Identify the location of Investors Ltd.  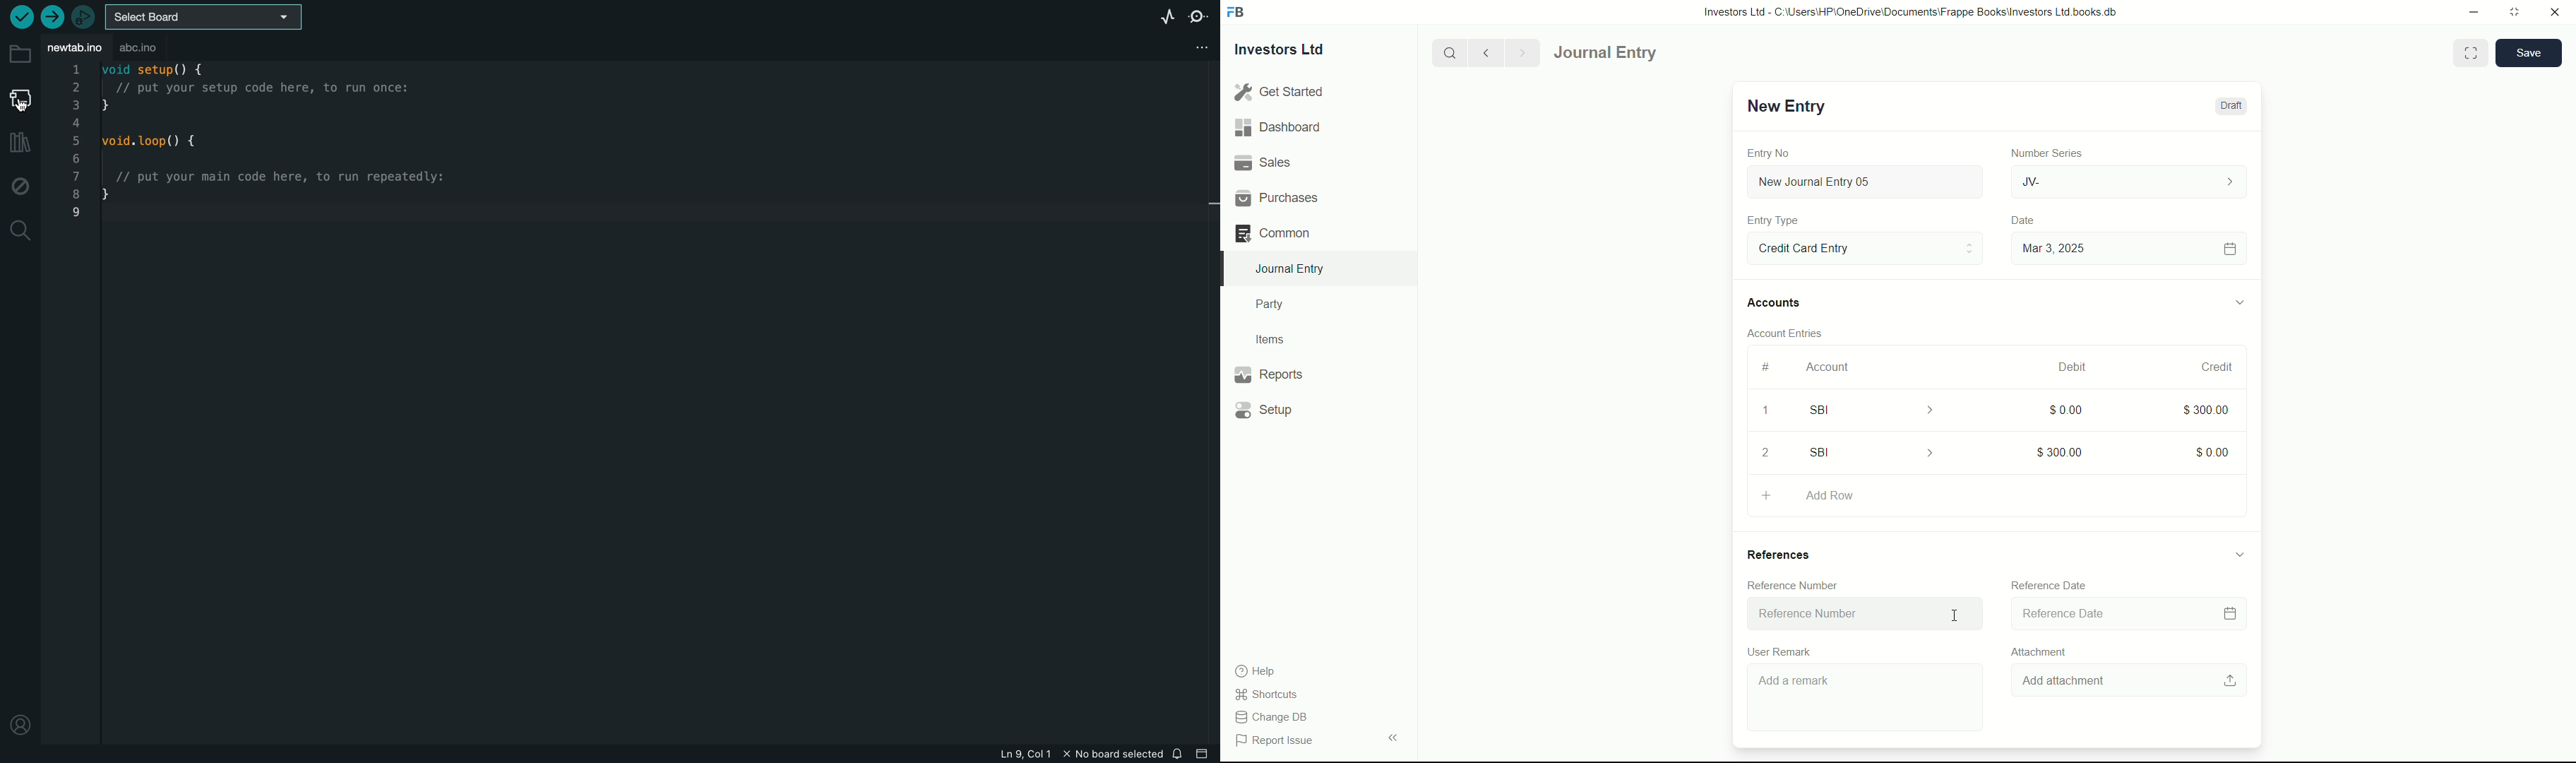
(1292, 52).